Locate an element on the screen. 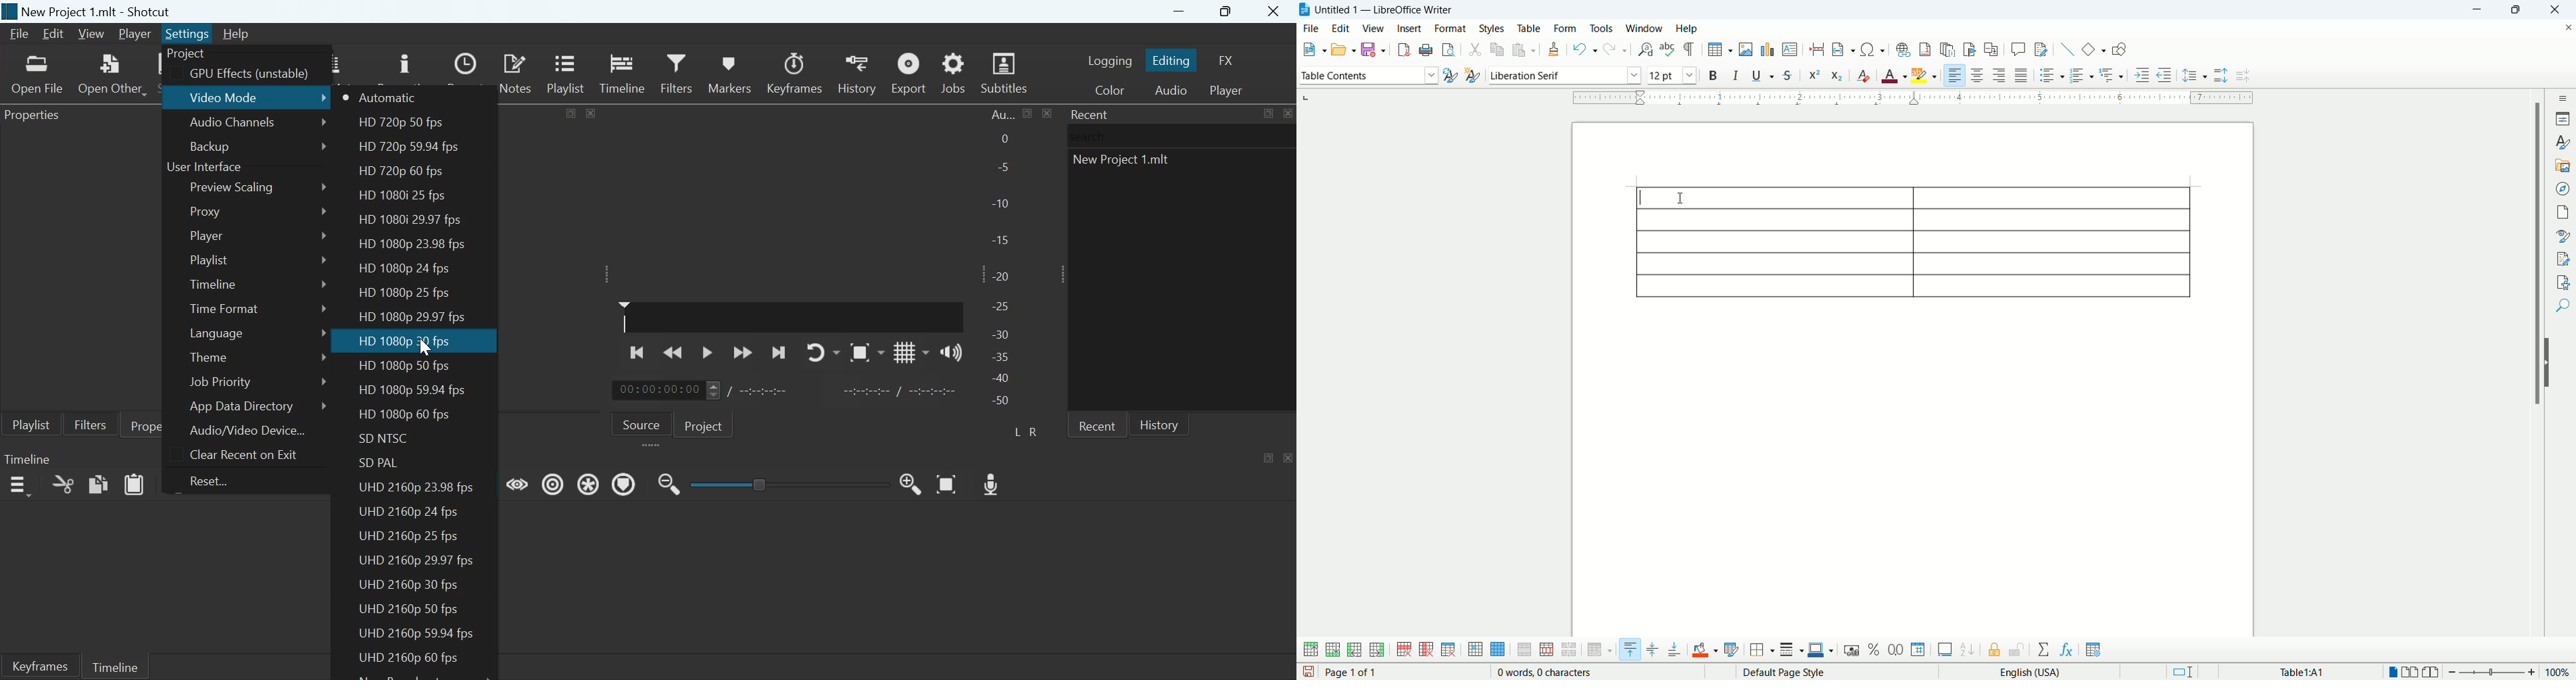 The width and height of the screenshot is (2576, 700). Automatic is located at coordinates (389, 97).